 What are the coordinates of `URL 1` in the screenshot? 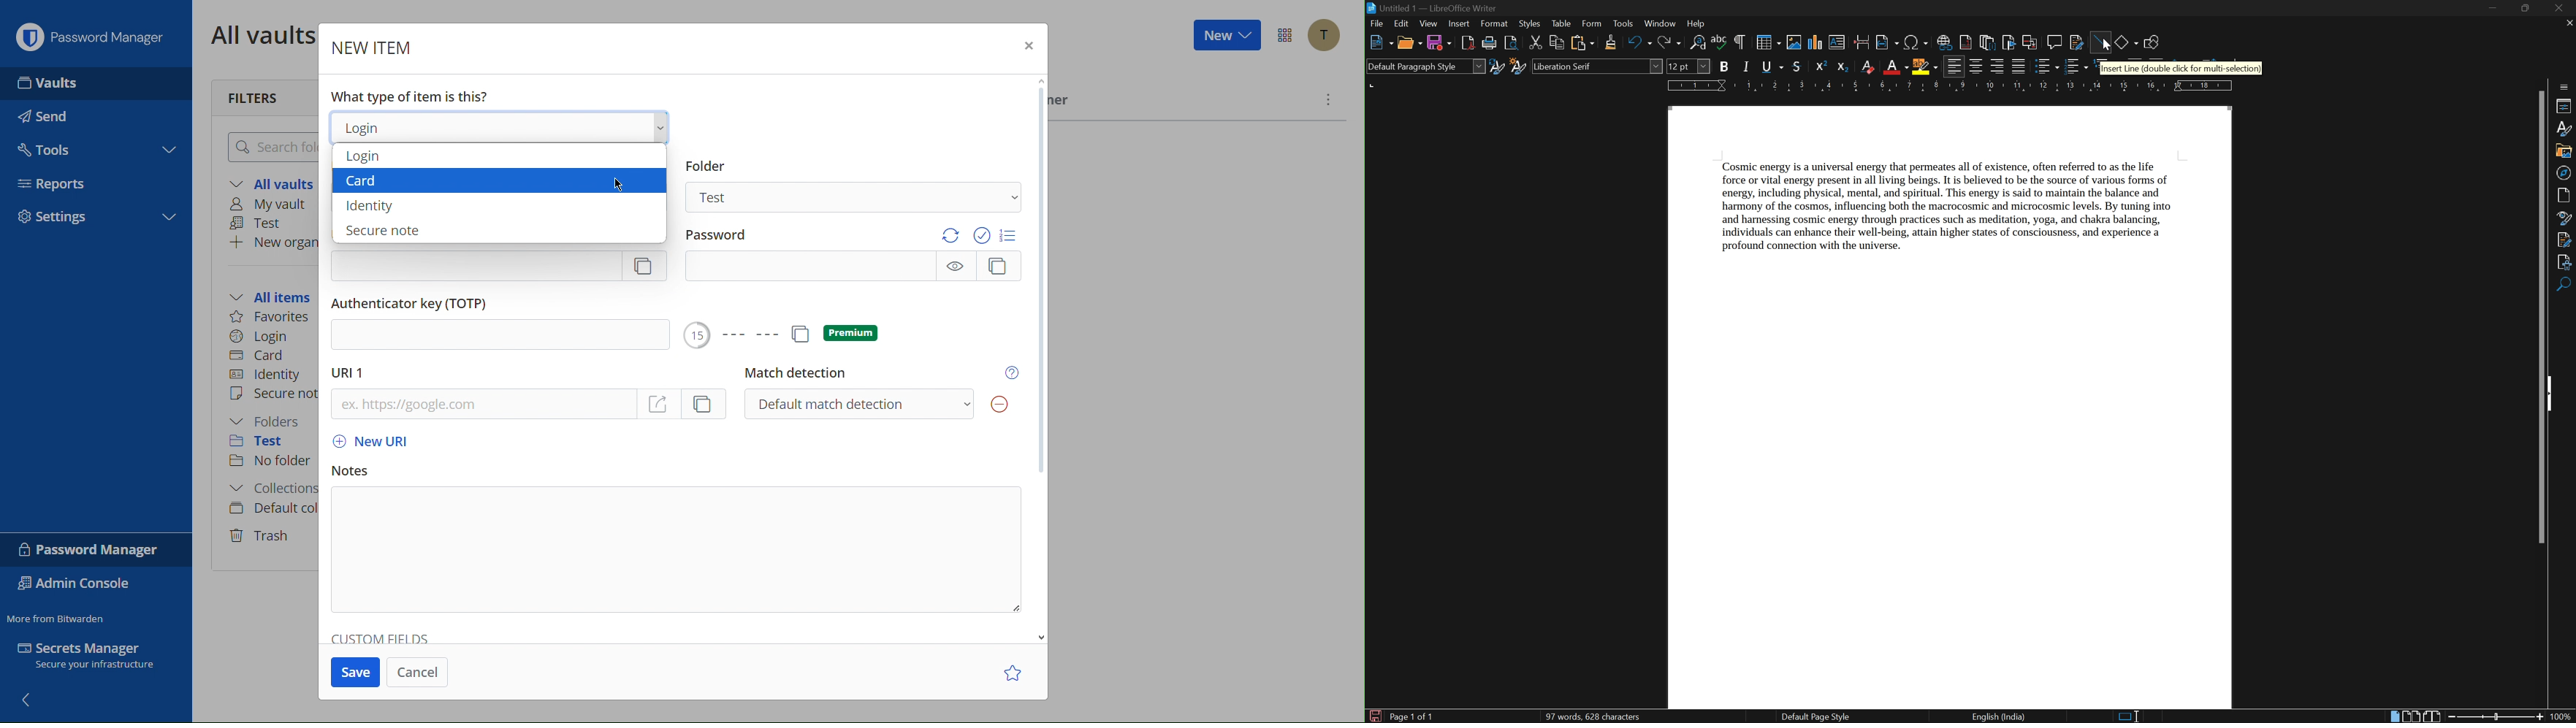 It's located at (354, 373).